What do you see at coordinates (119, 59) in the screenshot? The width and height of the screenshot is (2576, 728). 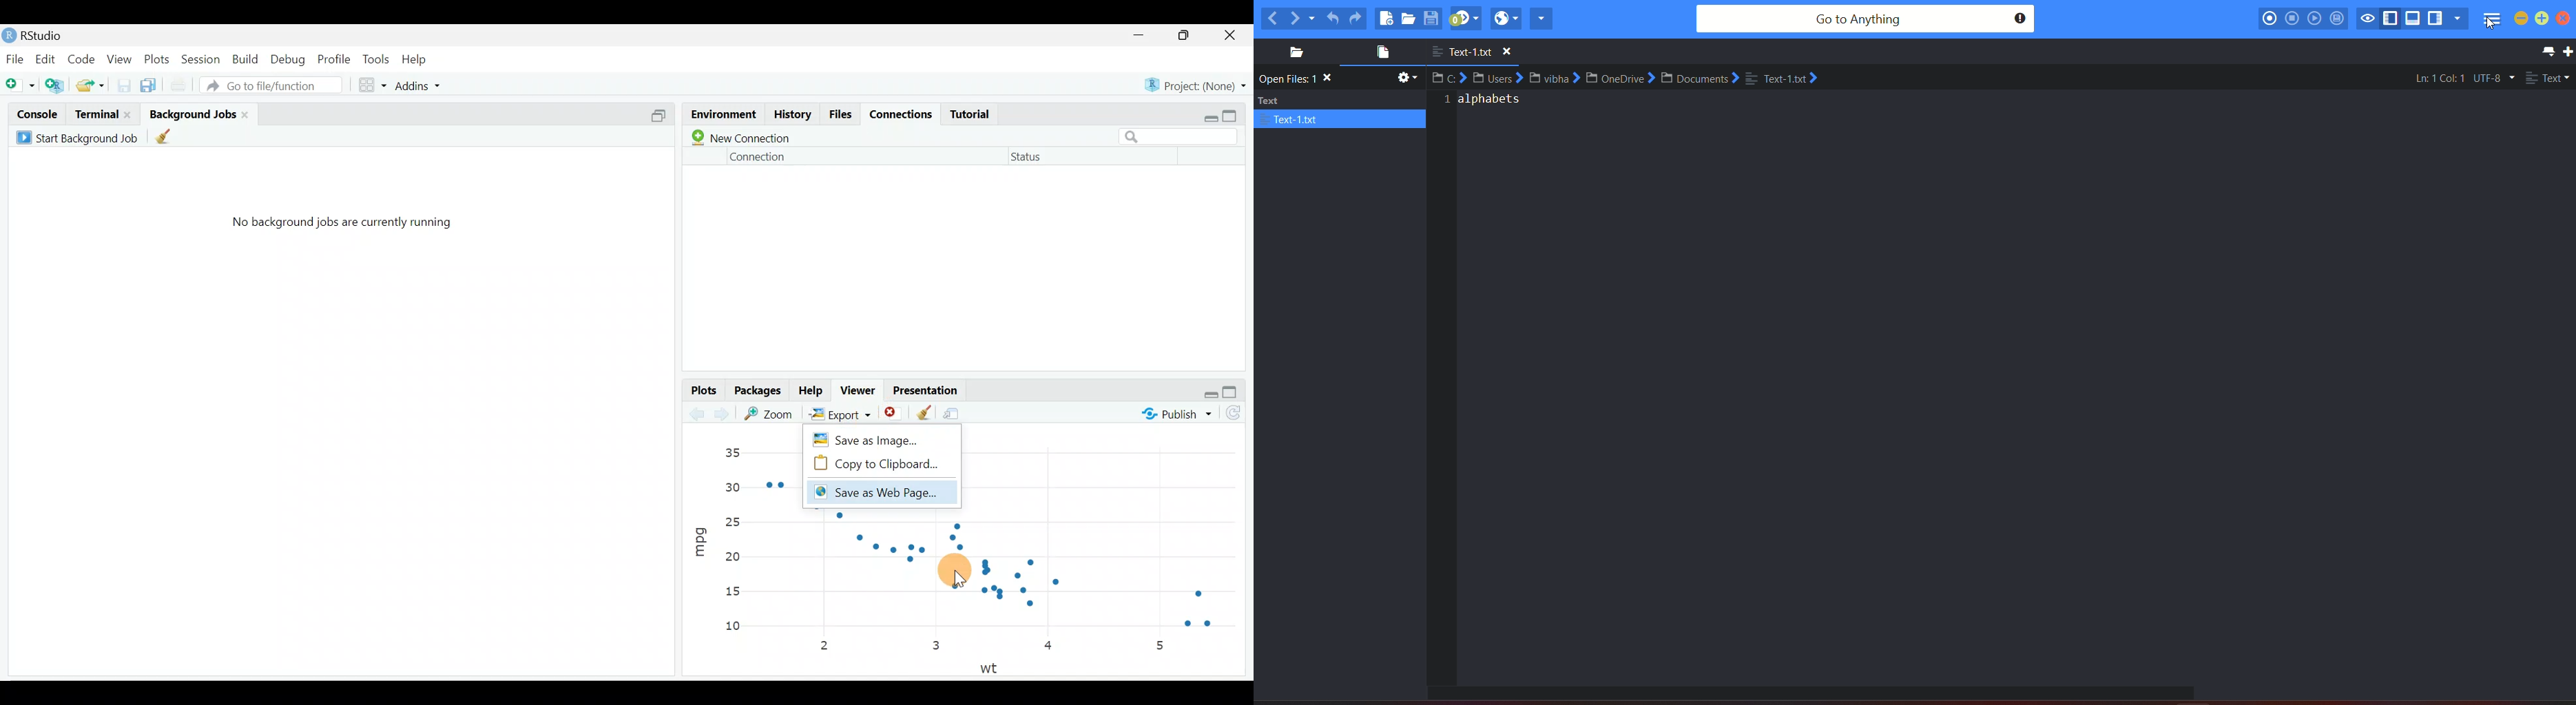 I see `View` at bounding box center [119, 59].